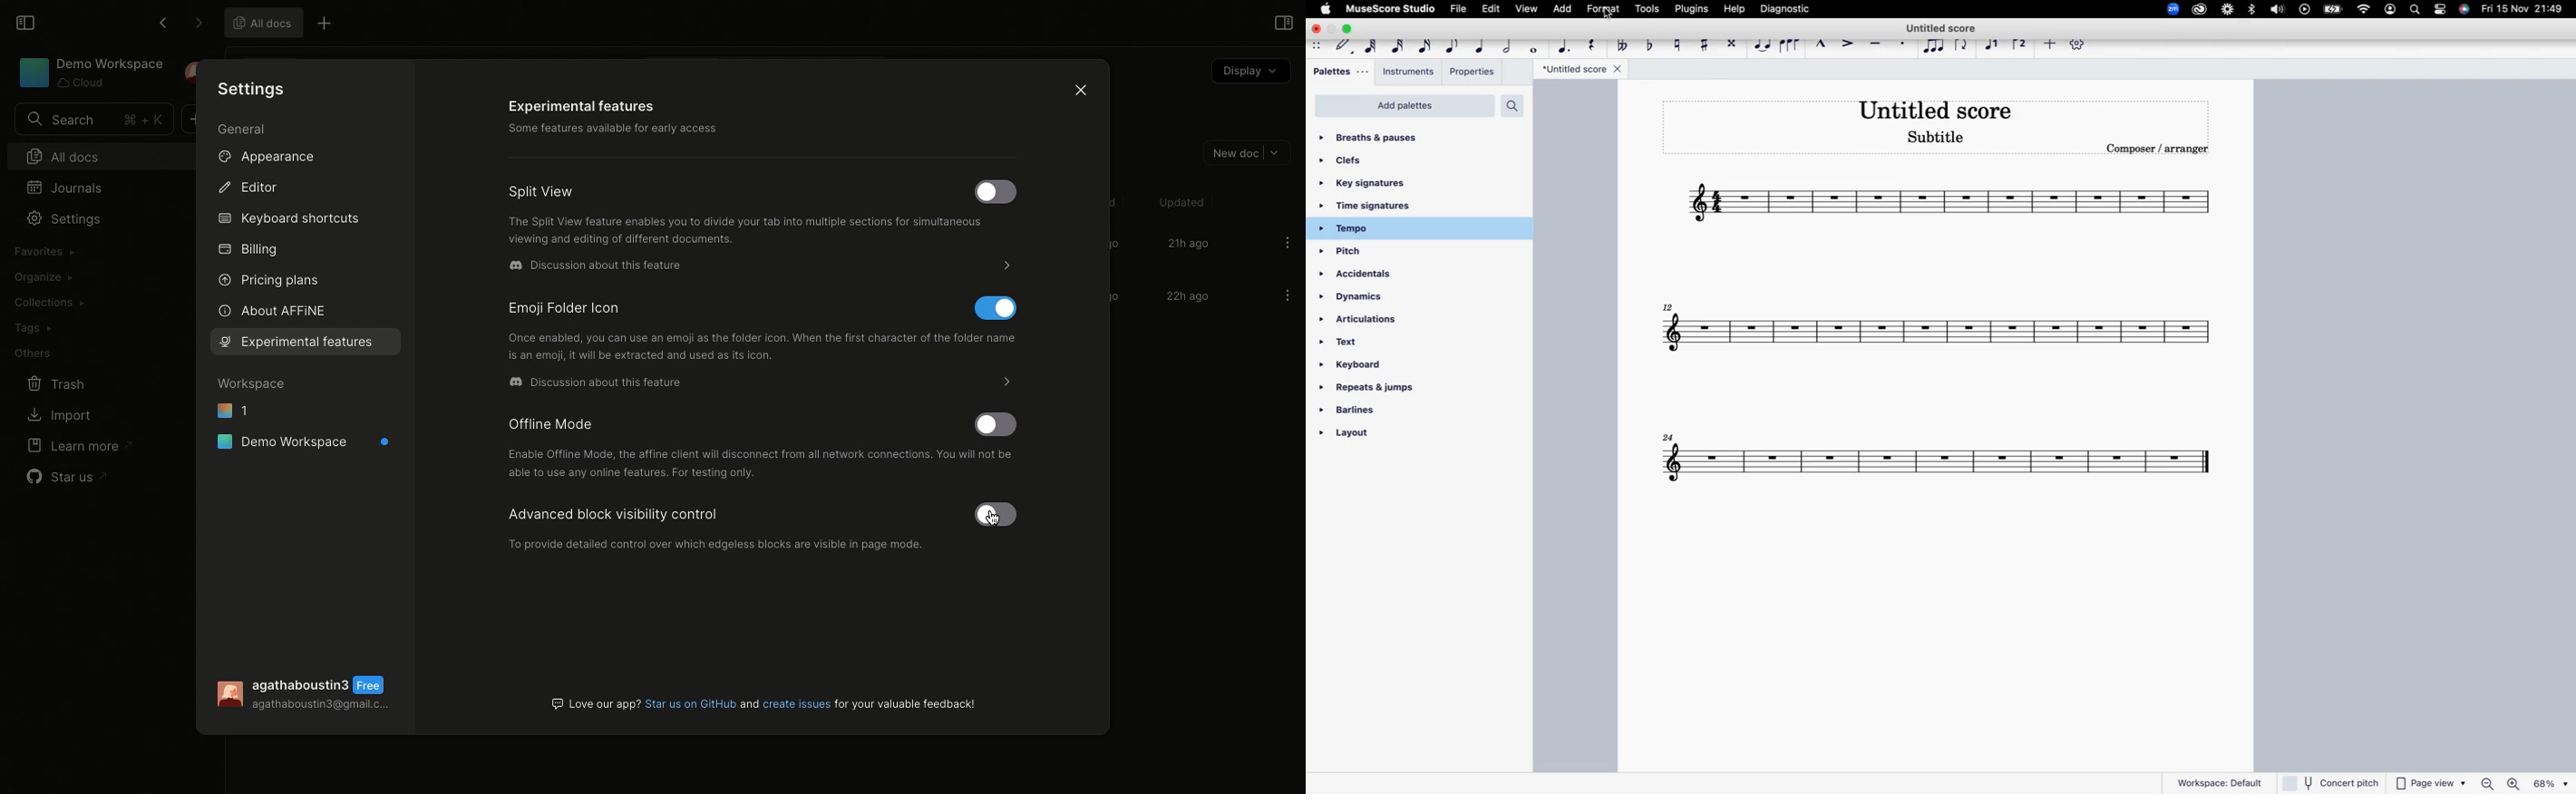 The image size is (2576, 812). Describe the element at coordinates (48, 303) in the screenshot. I see `Collections` at that location.